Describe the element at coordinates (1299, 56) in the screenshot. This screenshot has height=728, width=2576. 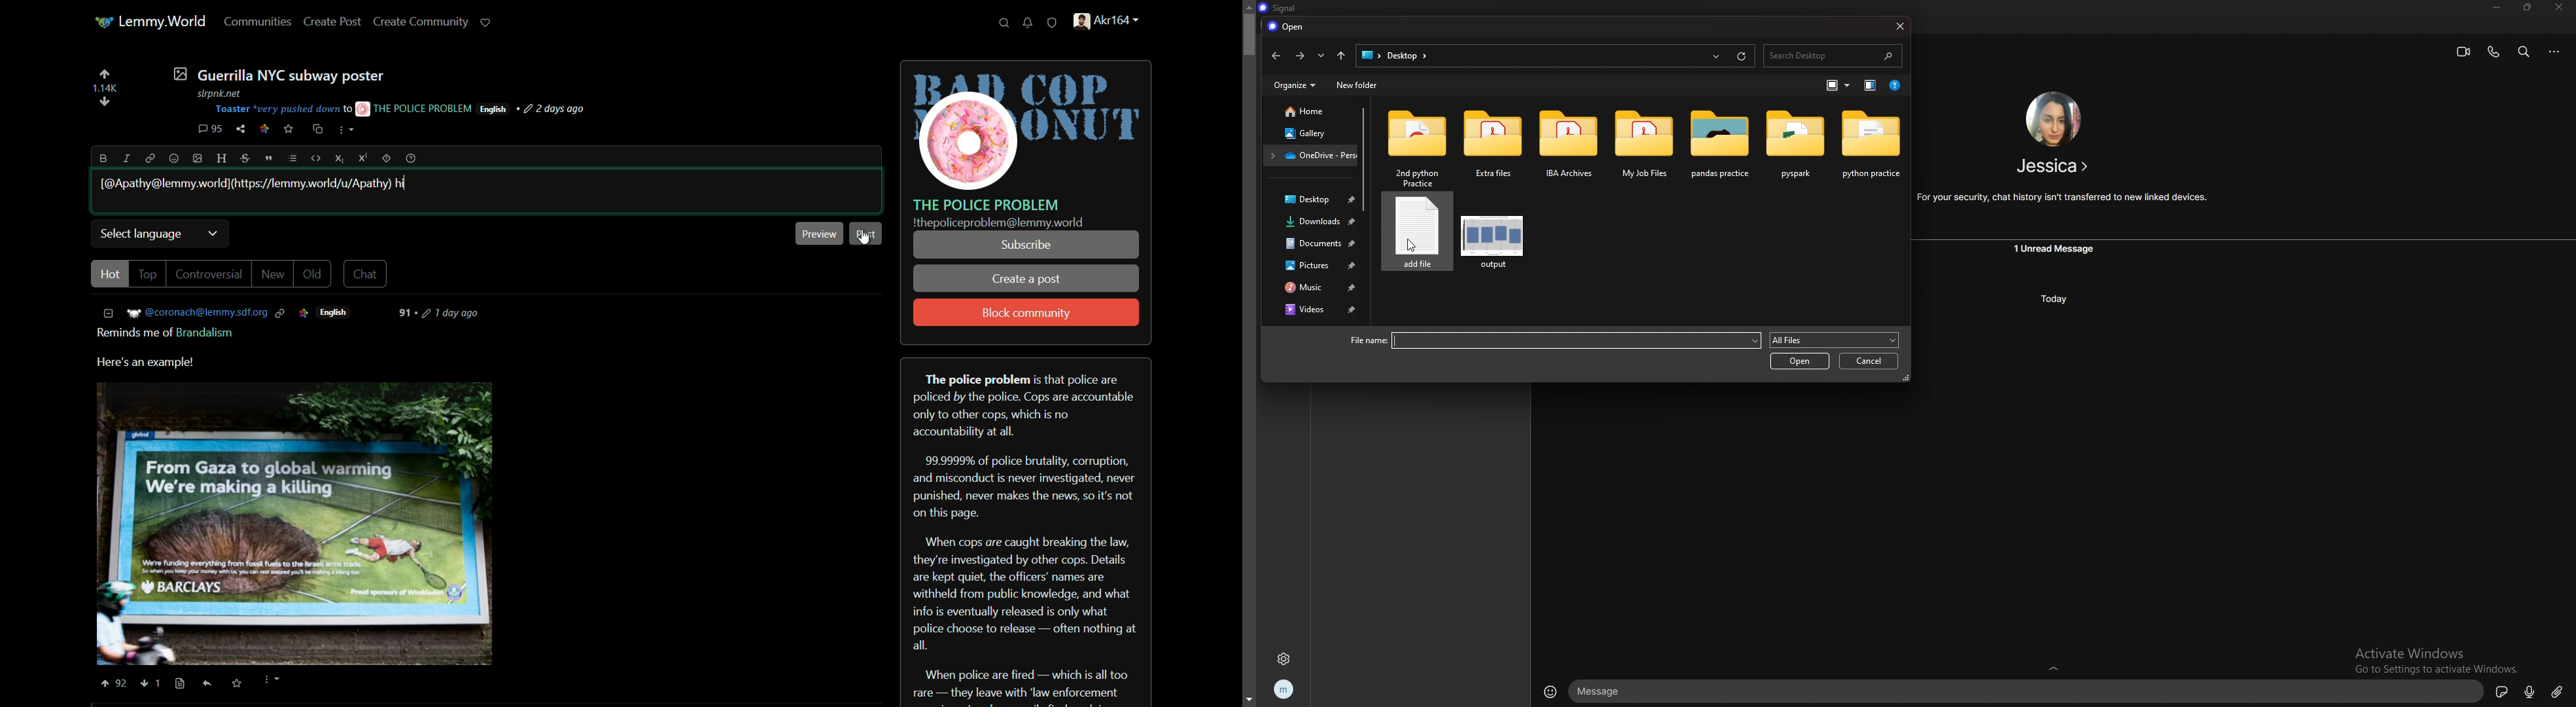
I see `forward` at that location.